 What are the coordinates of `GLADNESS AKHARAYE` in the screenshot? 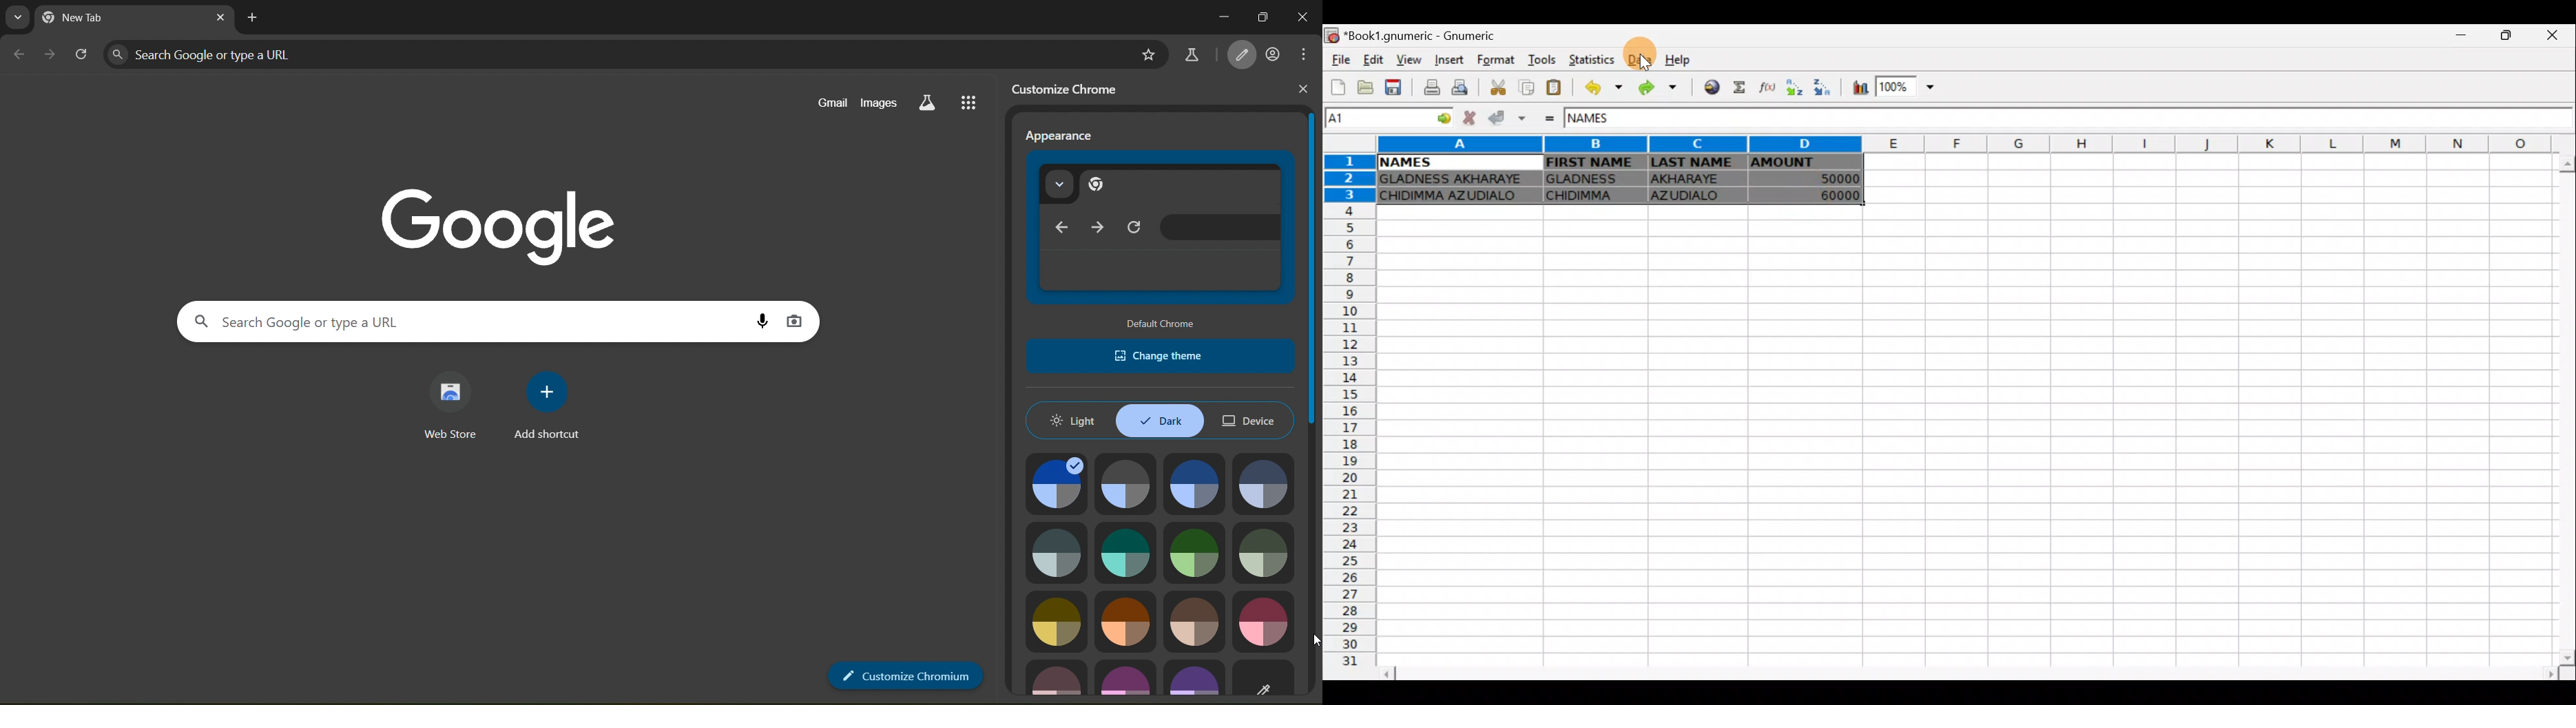 It's located at (1455, 180).